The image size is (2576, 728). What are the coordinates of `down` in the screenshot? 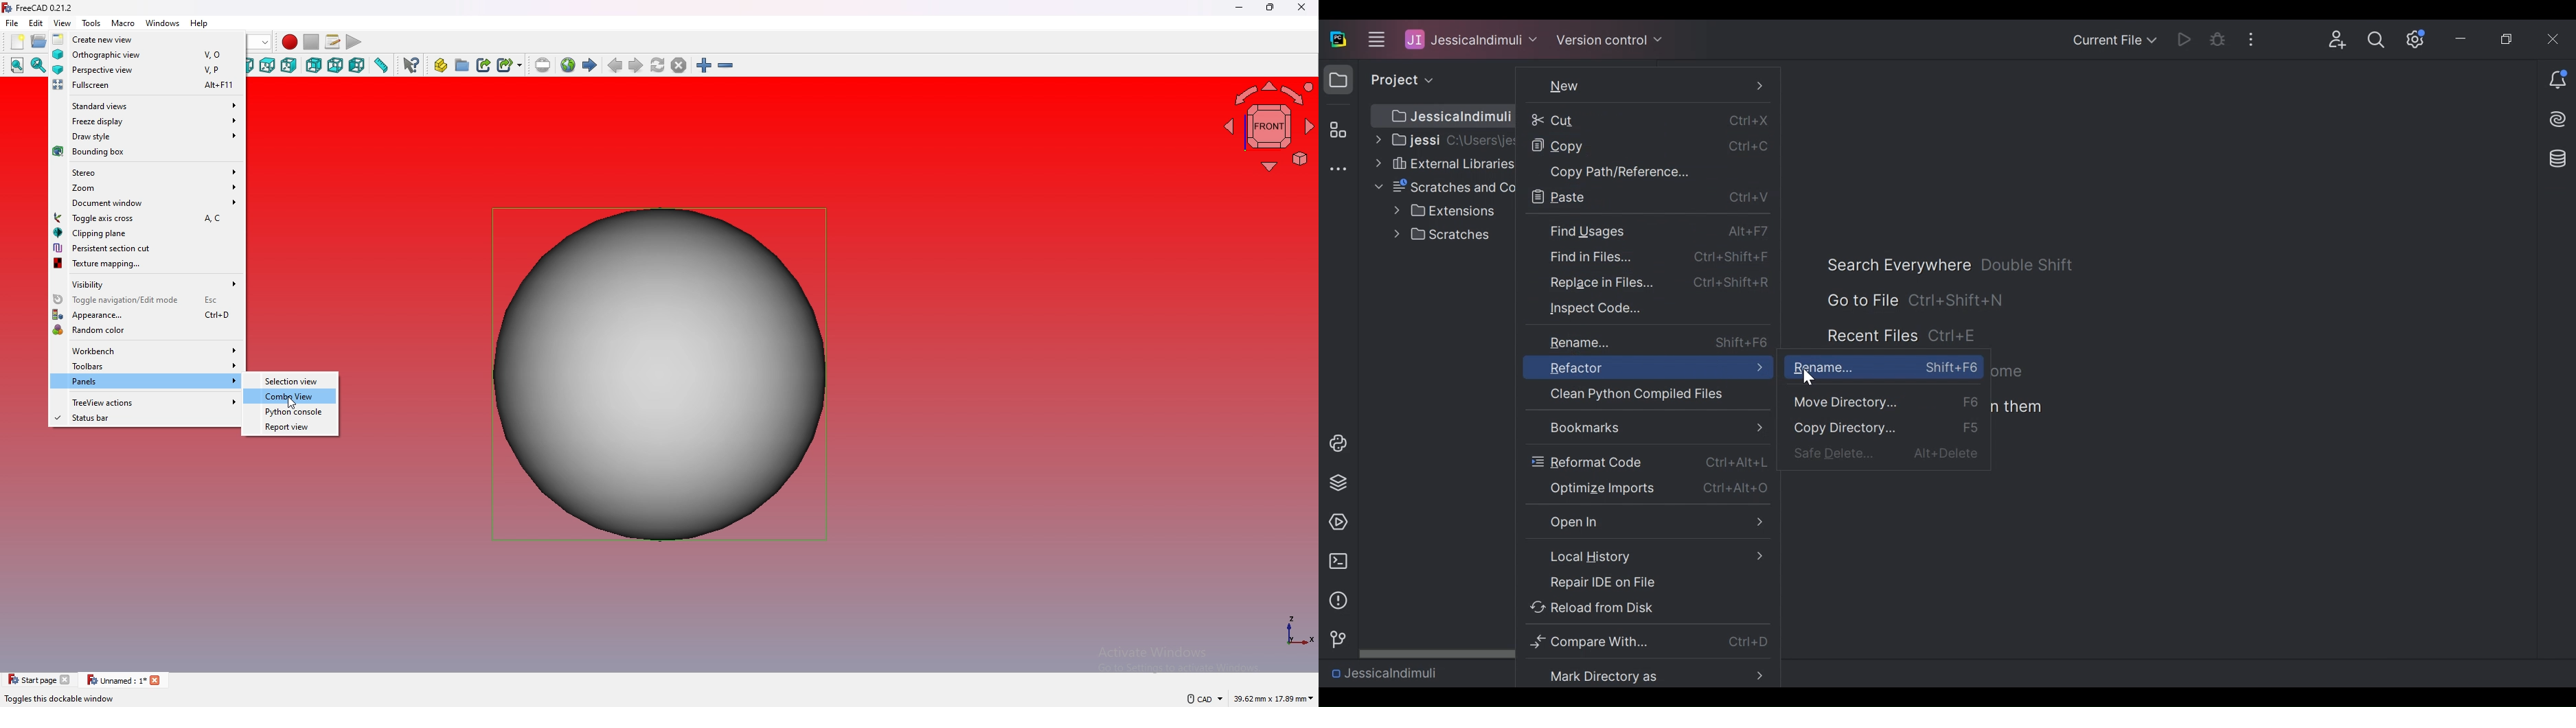 It's located at (263, 43).